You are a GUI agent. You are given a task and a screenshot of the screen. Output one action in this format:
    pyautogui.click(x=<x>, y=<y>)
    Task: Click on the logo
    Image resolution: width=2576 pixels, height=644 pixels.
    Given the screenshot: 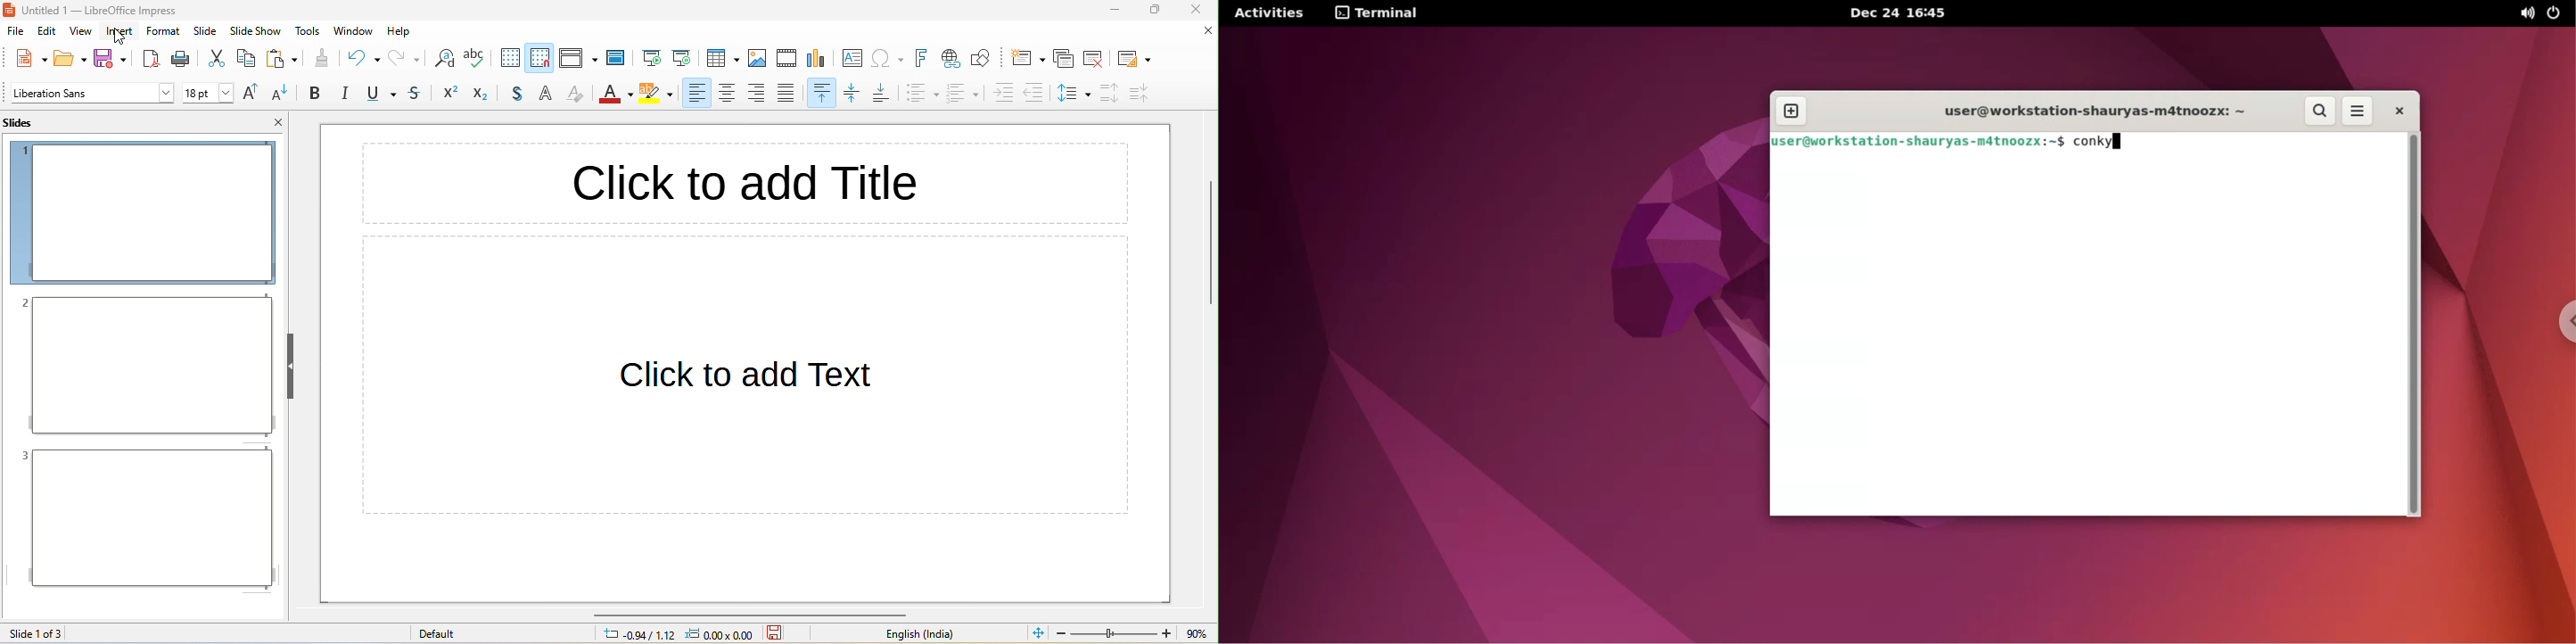 What is the action you would take?
    pyautogui.click(x=10, y=11)
    